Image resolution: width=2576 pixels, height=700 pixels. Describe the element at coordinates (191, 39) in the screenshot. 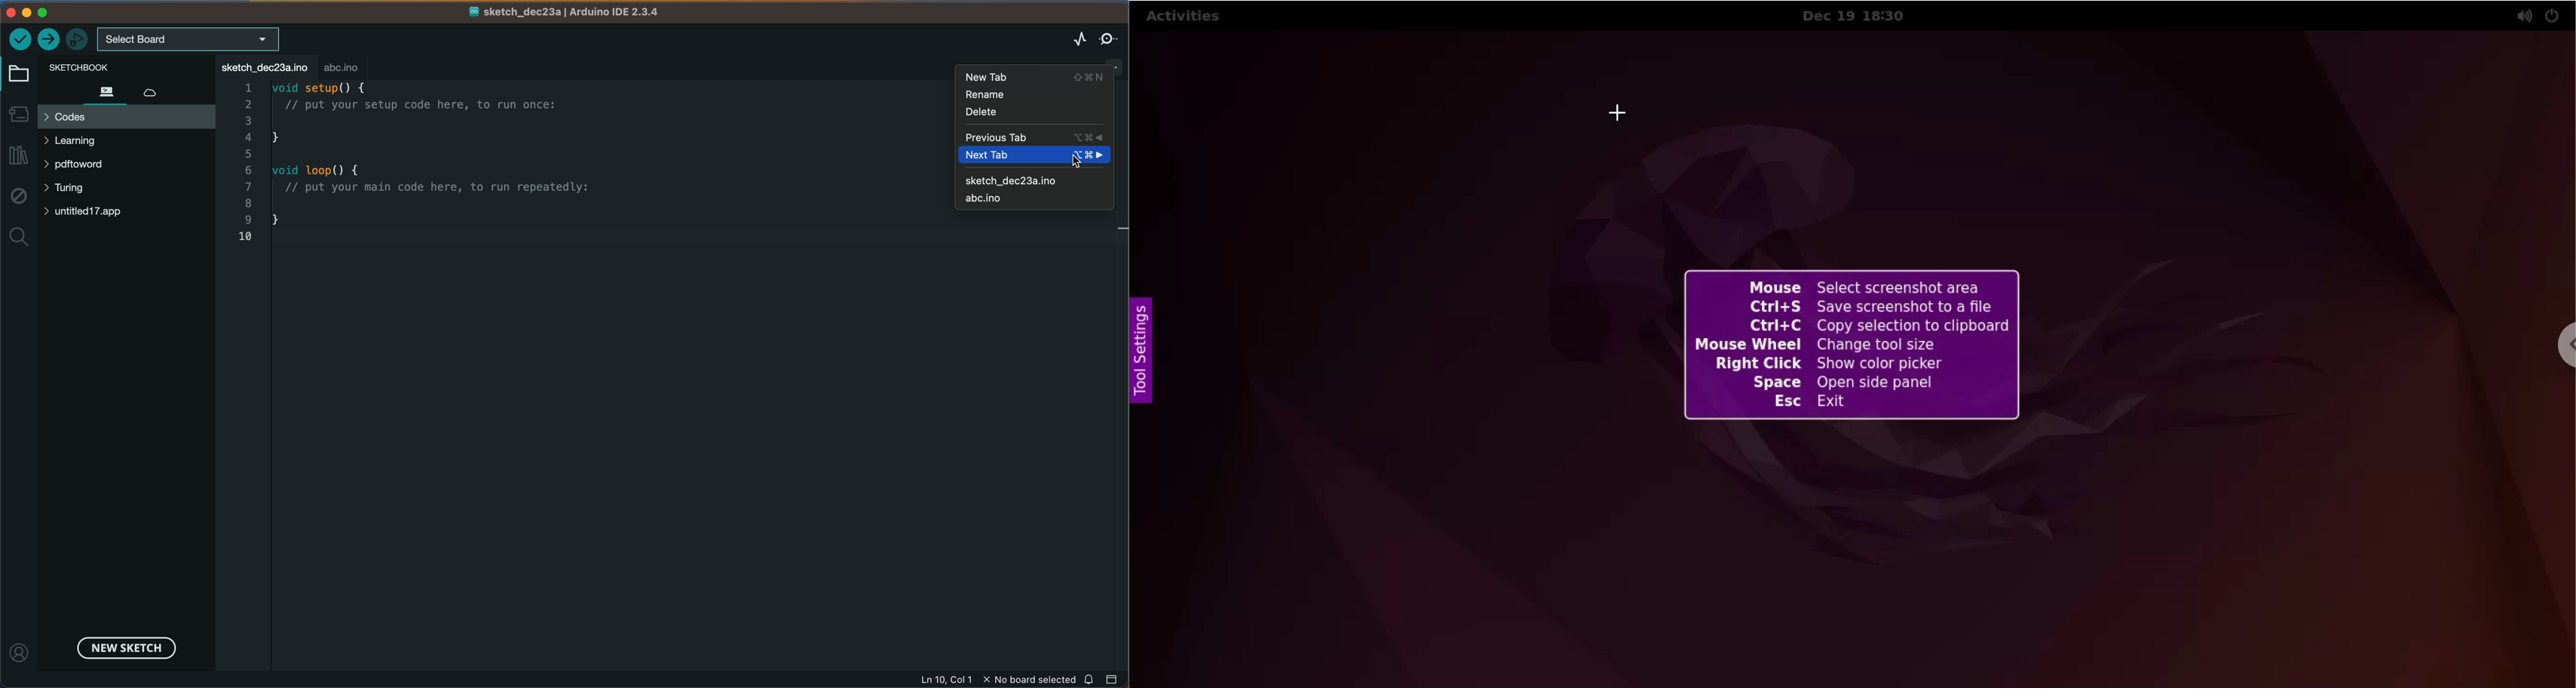

I see `board selecter` at that location.